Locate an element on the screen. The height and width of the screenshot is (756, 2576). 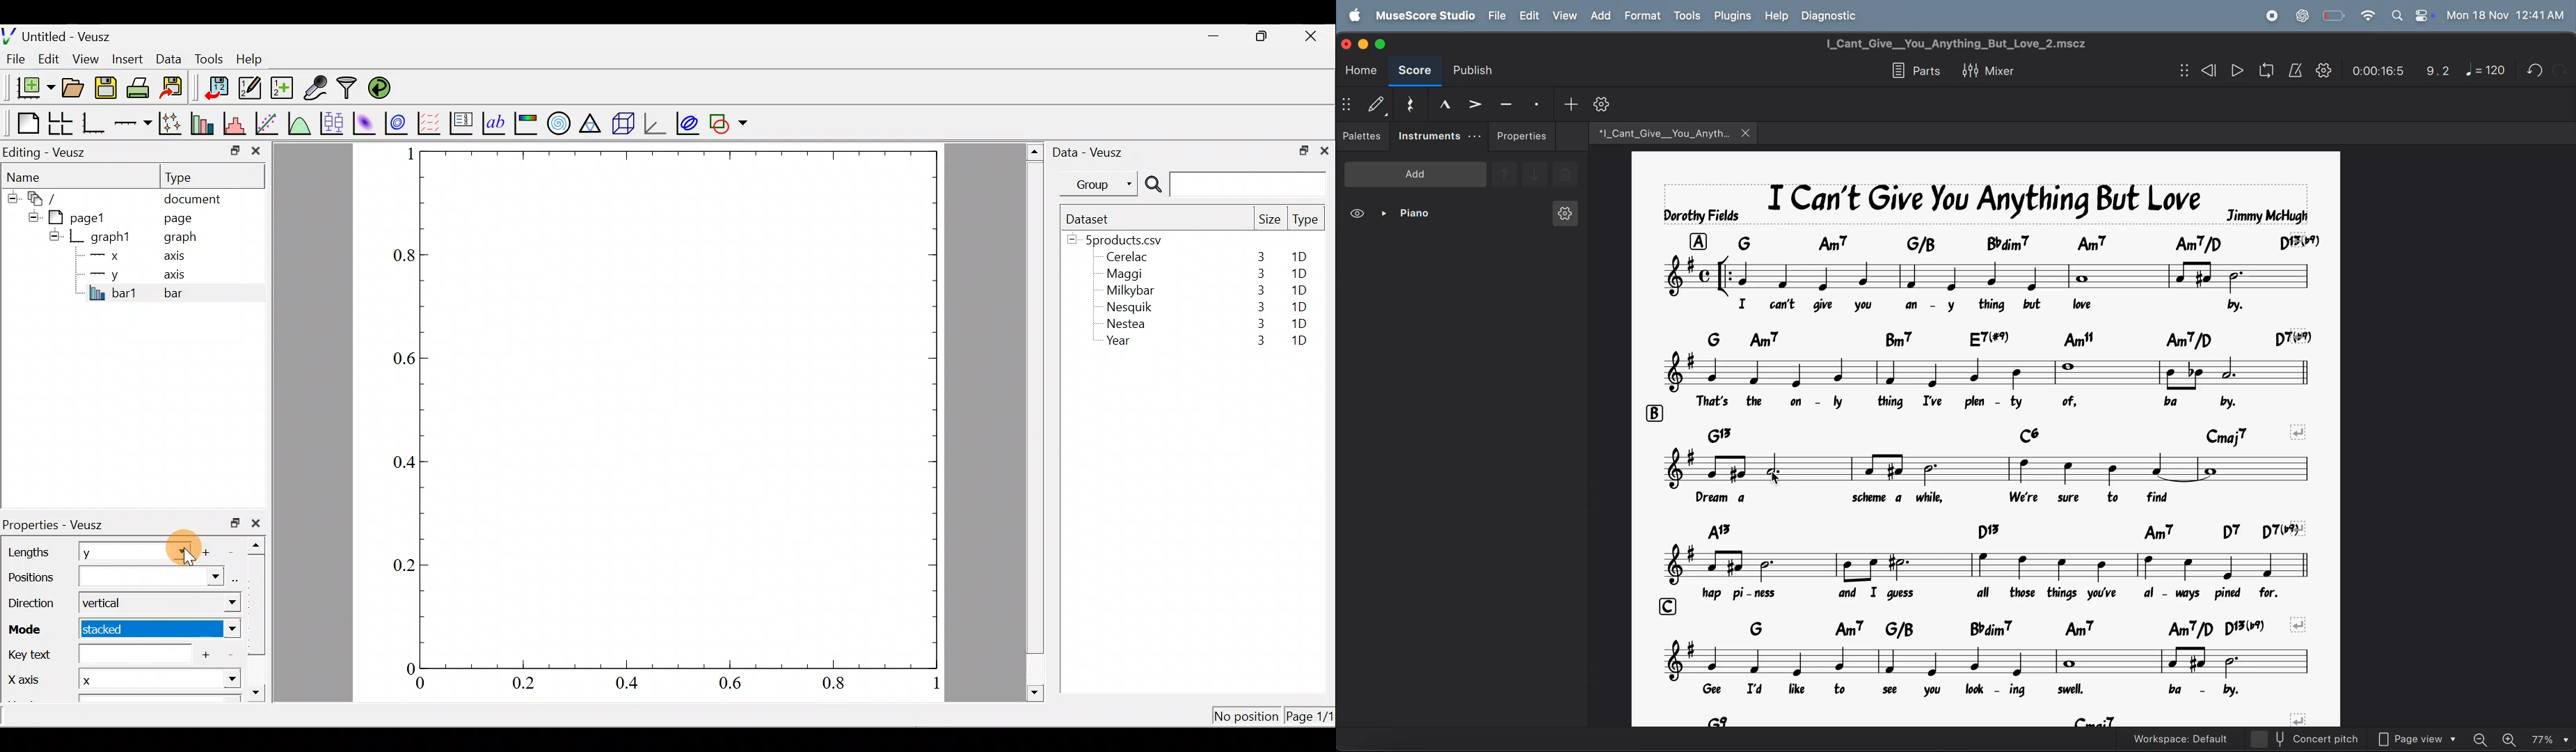
Histogram of a dataset is located at coordinates (239, 124).